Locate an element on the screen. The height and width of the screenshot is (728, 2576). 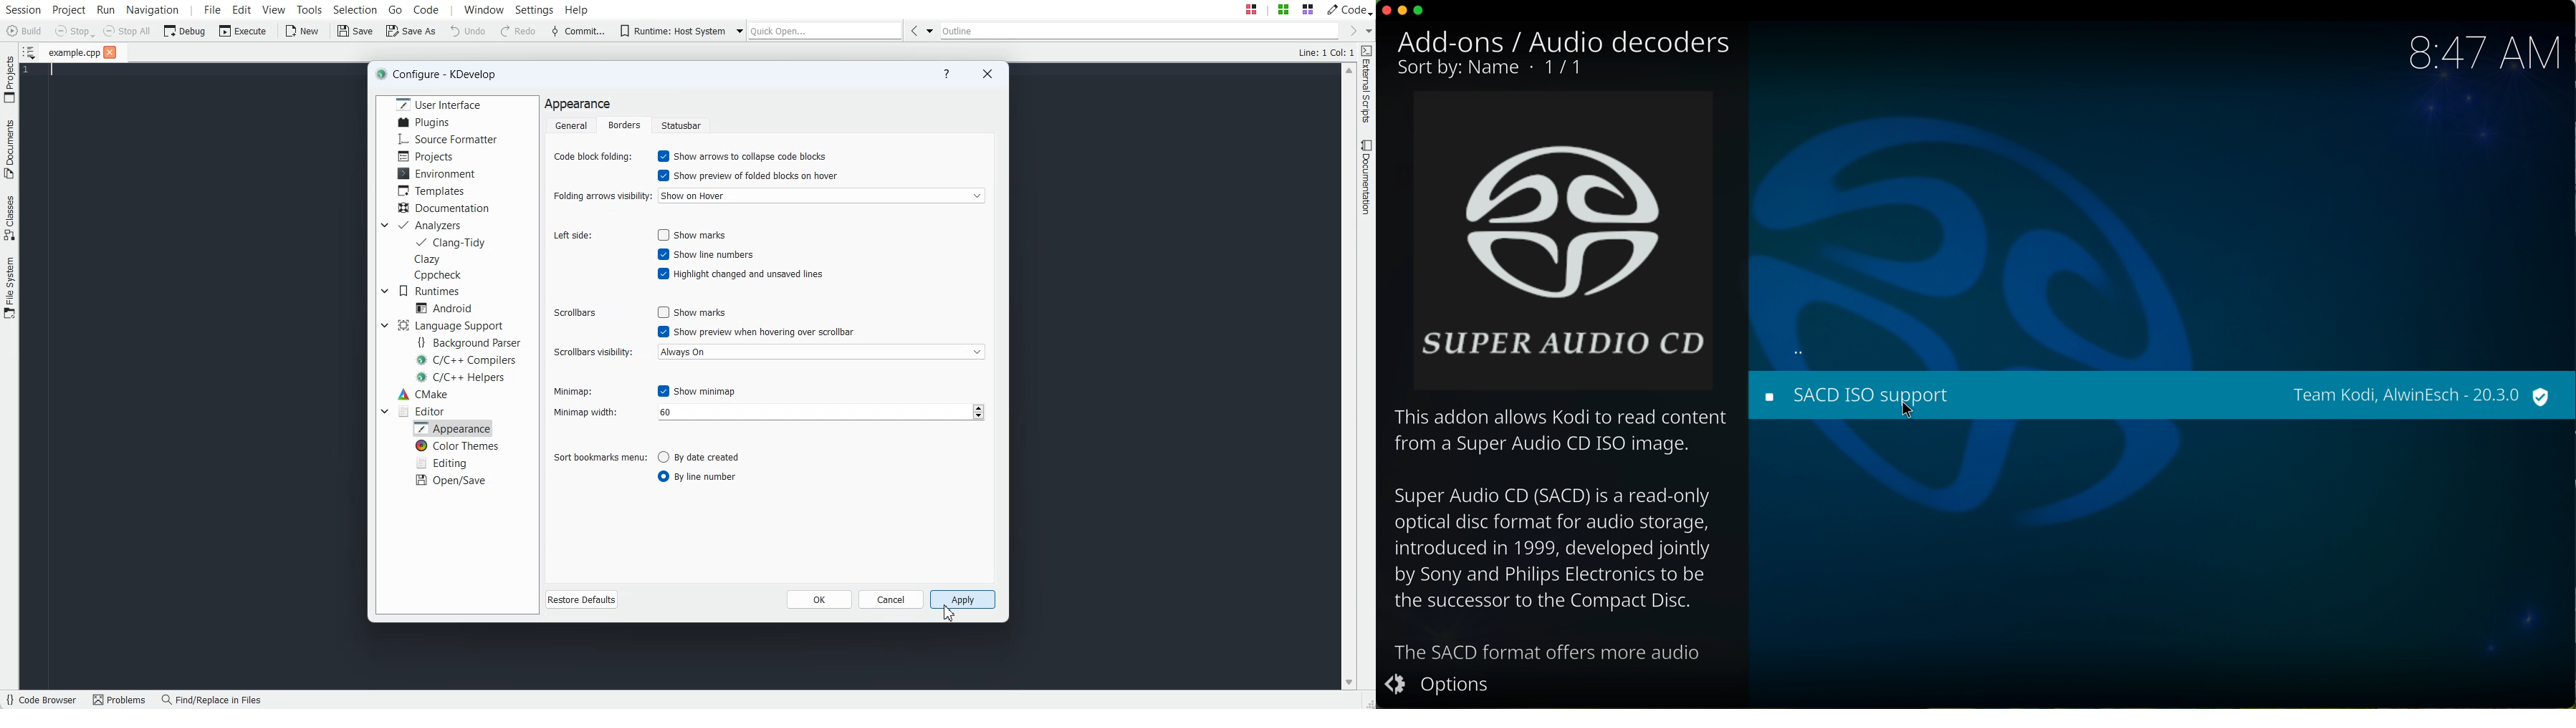
Editing is located at coordinates (444, 462).